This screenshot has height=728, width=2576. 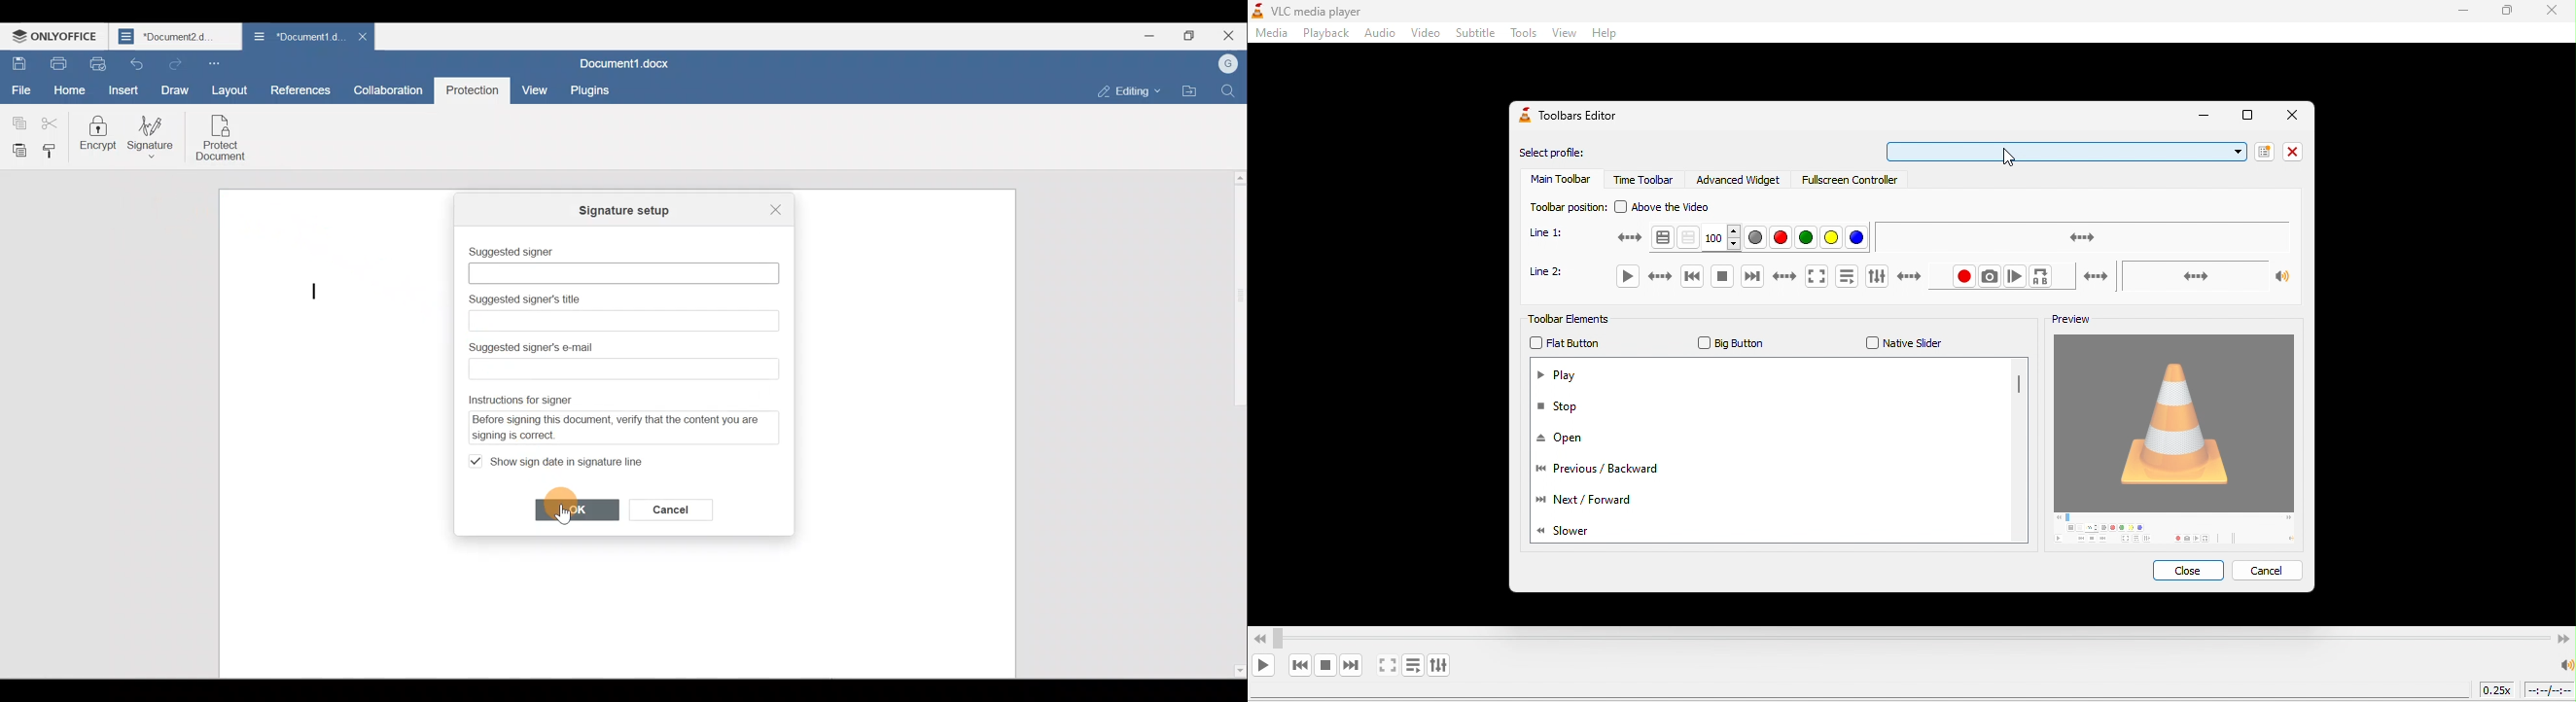 I want to click on Plugins, so click(x=590, y=90).